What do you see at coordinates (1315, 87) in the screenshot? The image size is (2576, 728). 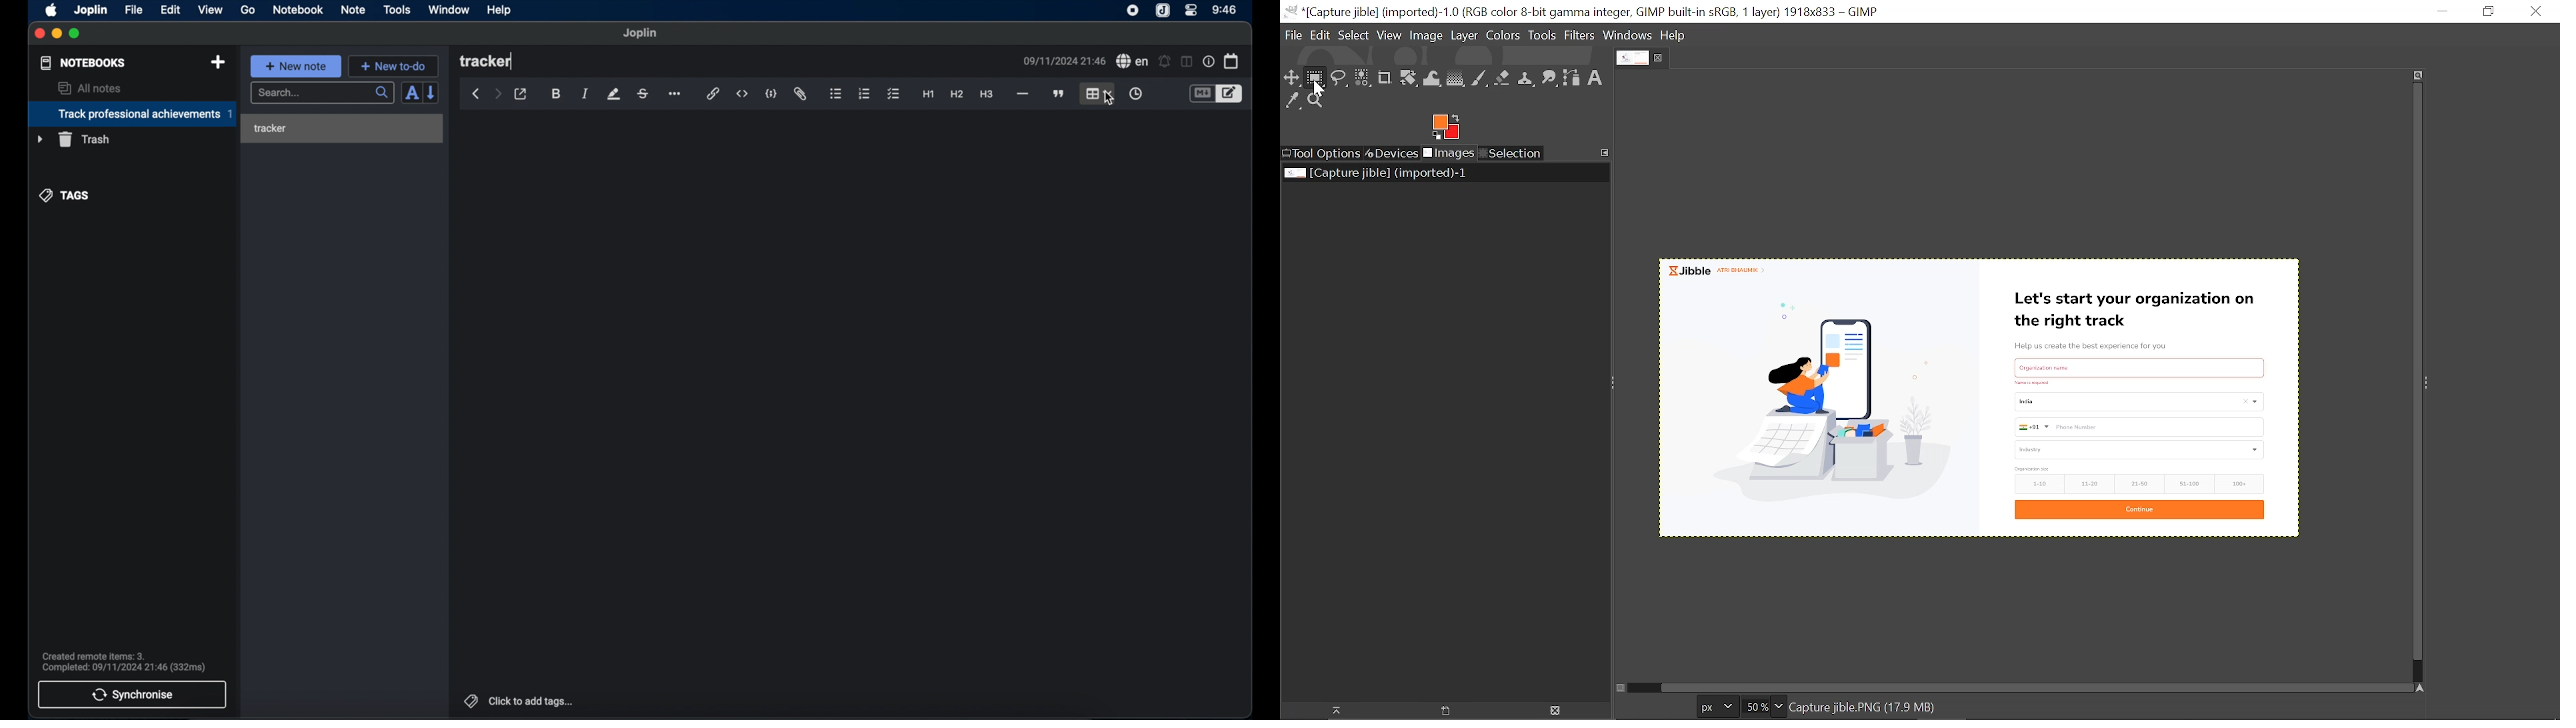 I see `cursor` at bounding box center [1315, 87].